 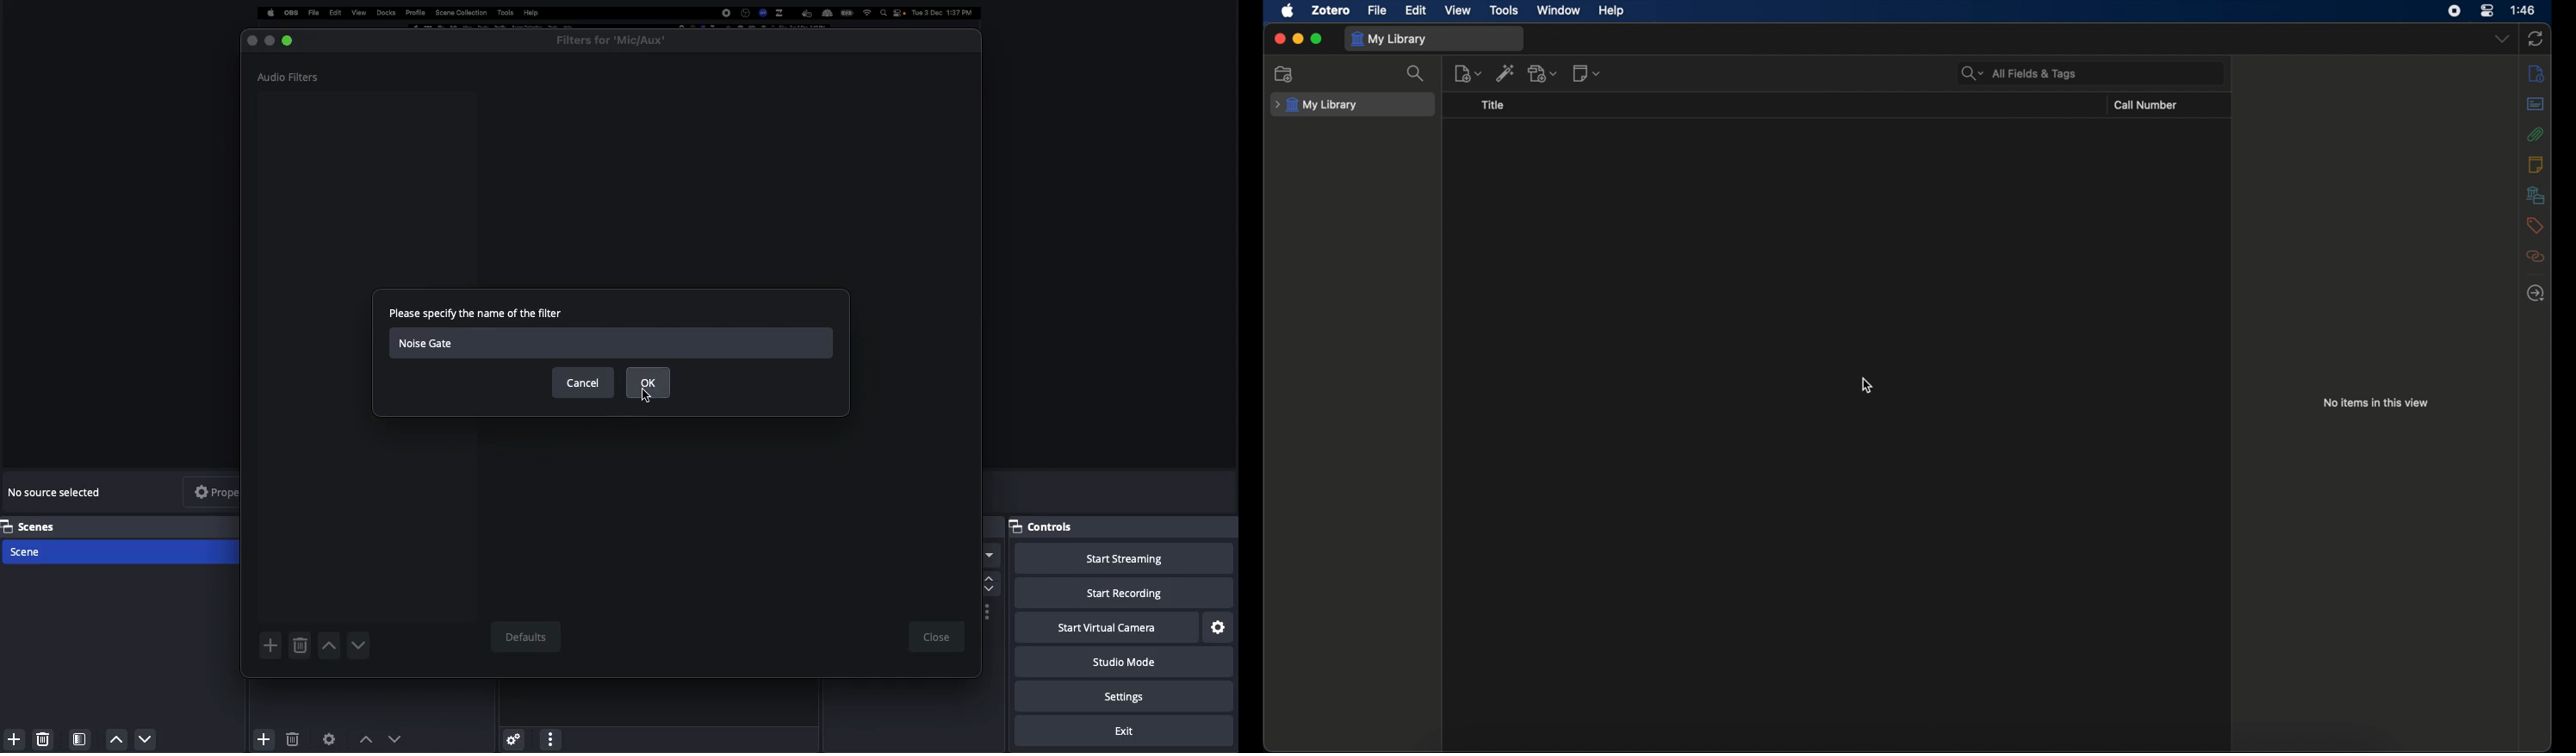 What do you see at coordinates (512, 736) in the screenshot?
I see `Settings` at bounding box center [512, 736].